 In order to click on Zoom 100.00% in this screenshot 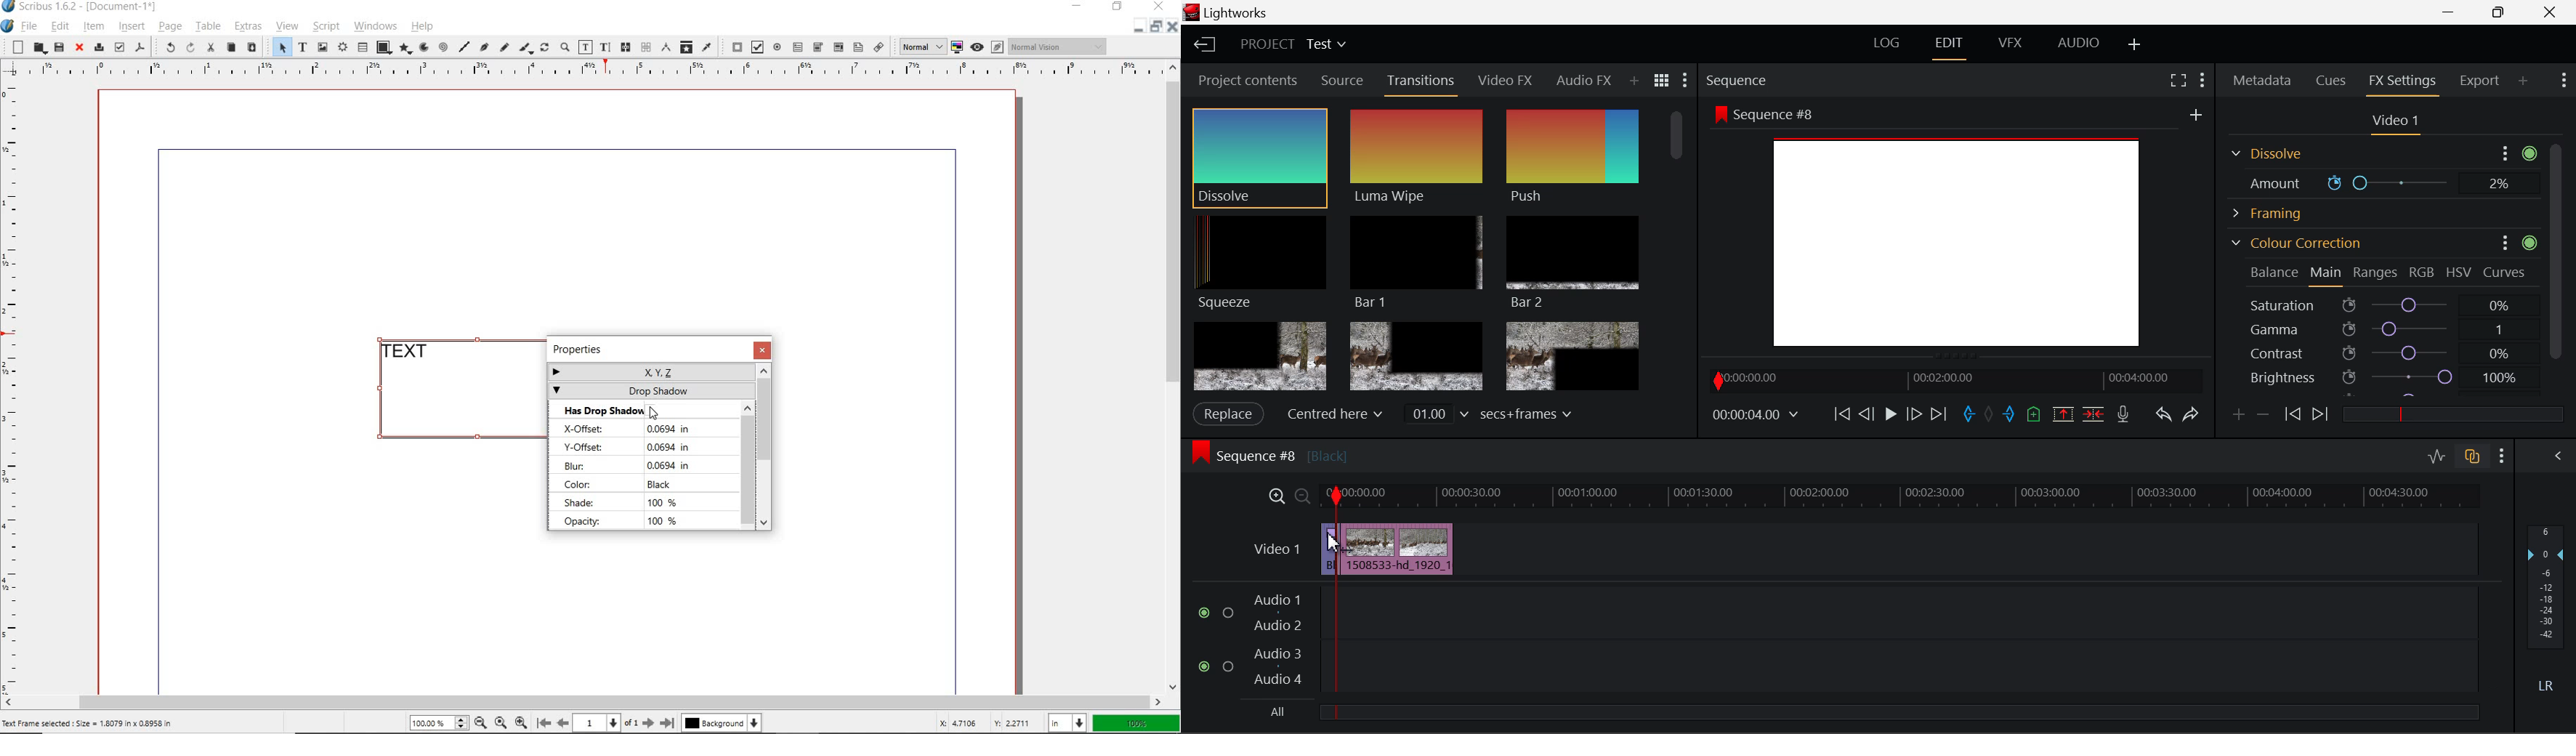, I will do `click(439, 723)`.